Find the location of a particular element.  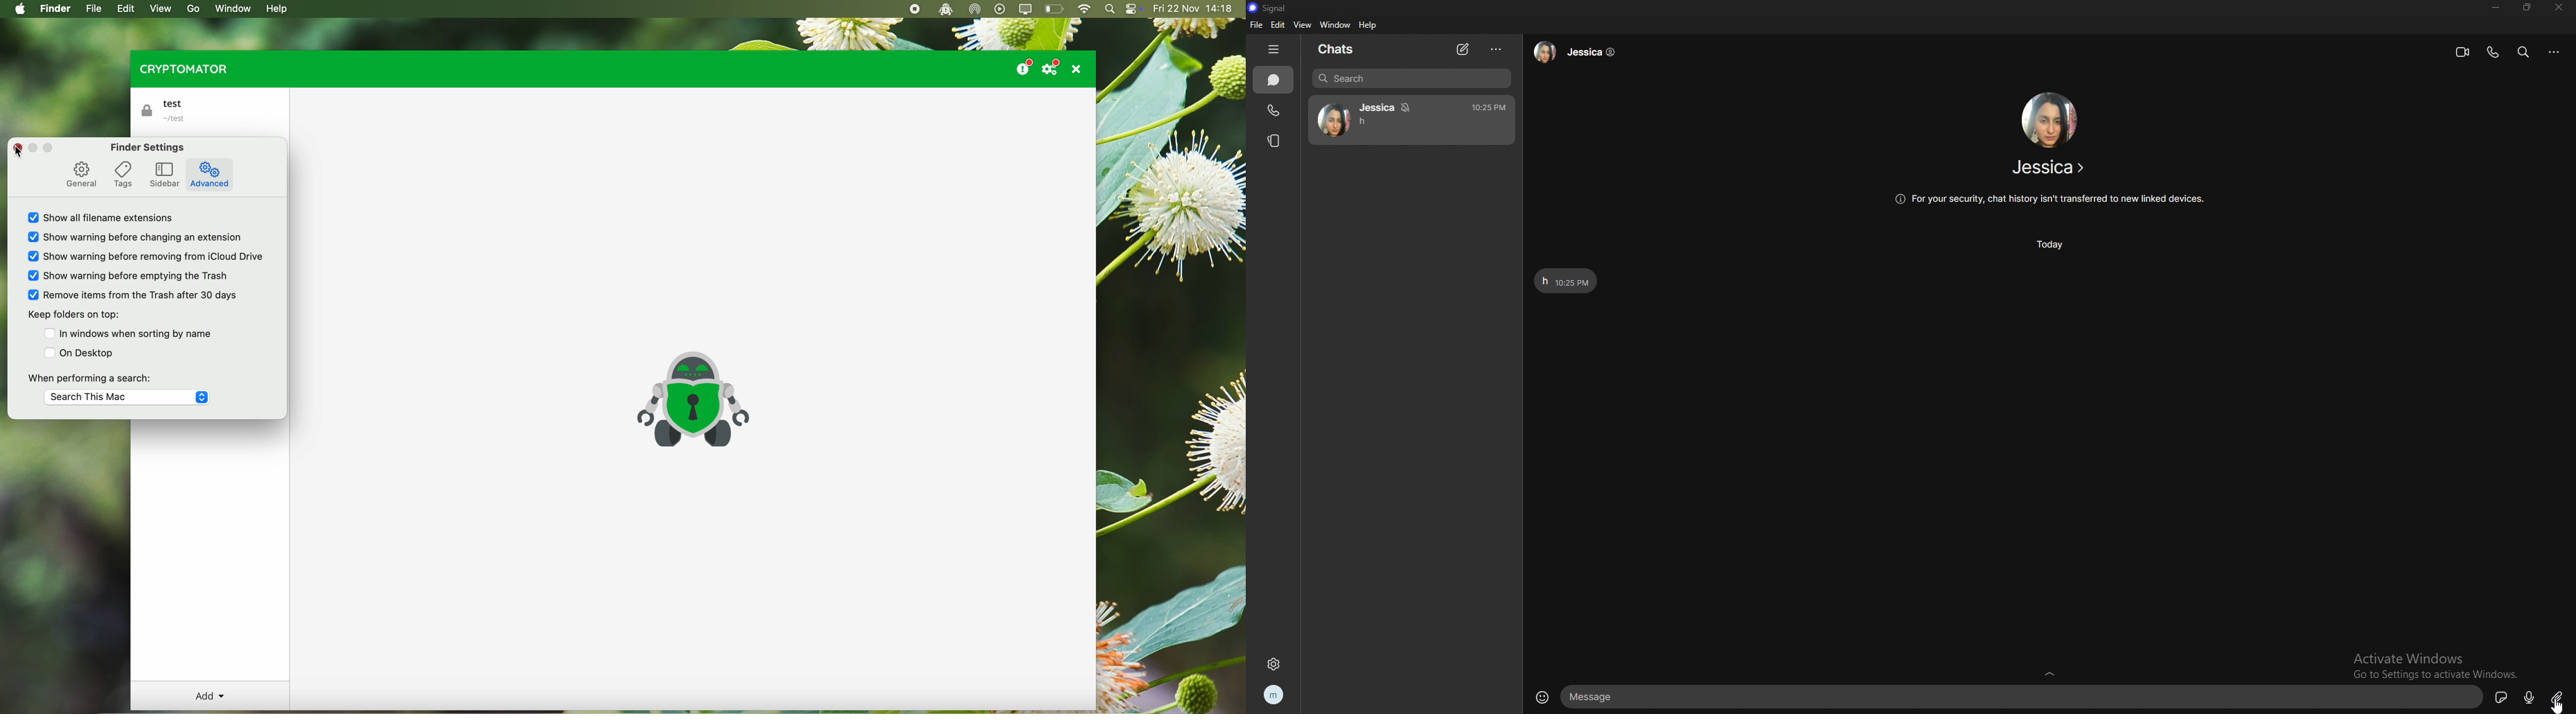

voice message is located at coordinates (2528, 698).